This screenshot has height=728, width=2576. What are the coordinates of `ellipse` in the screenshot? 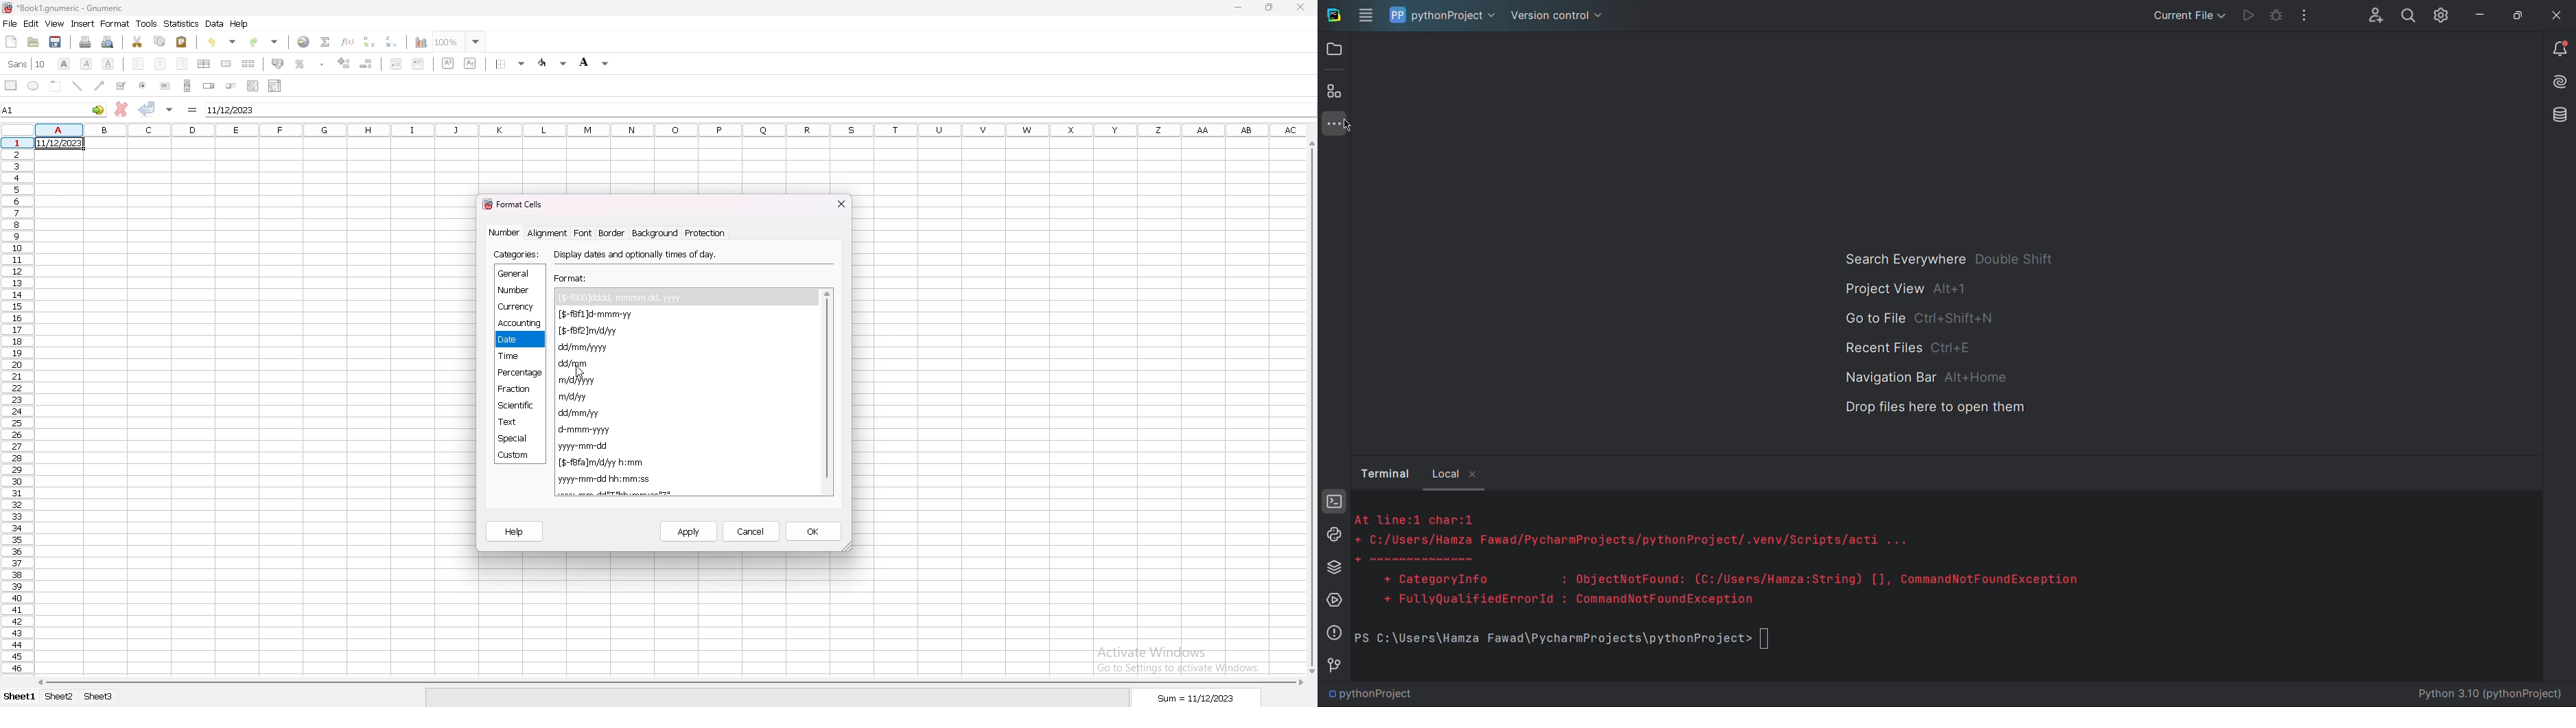 It's located at (33, 86).